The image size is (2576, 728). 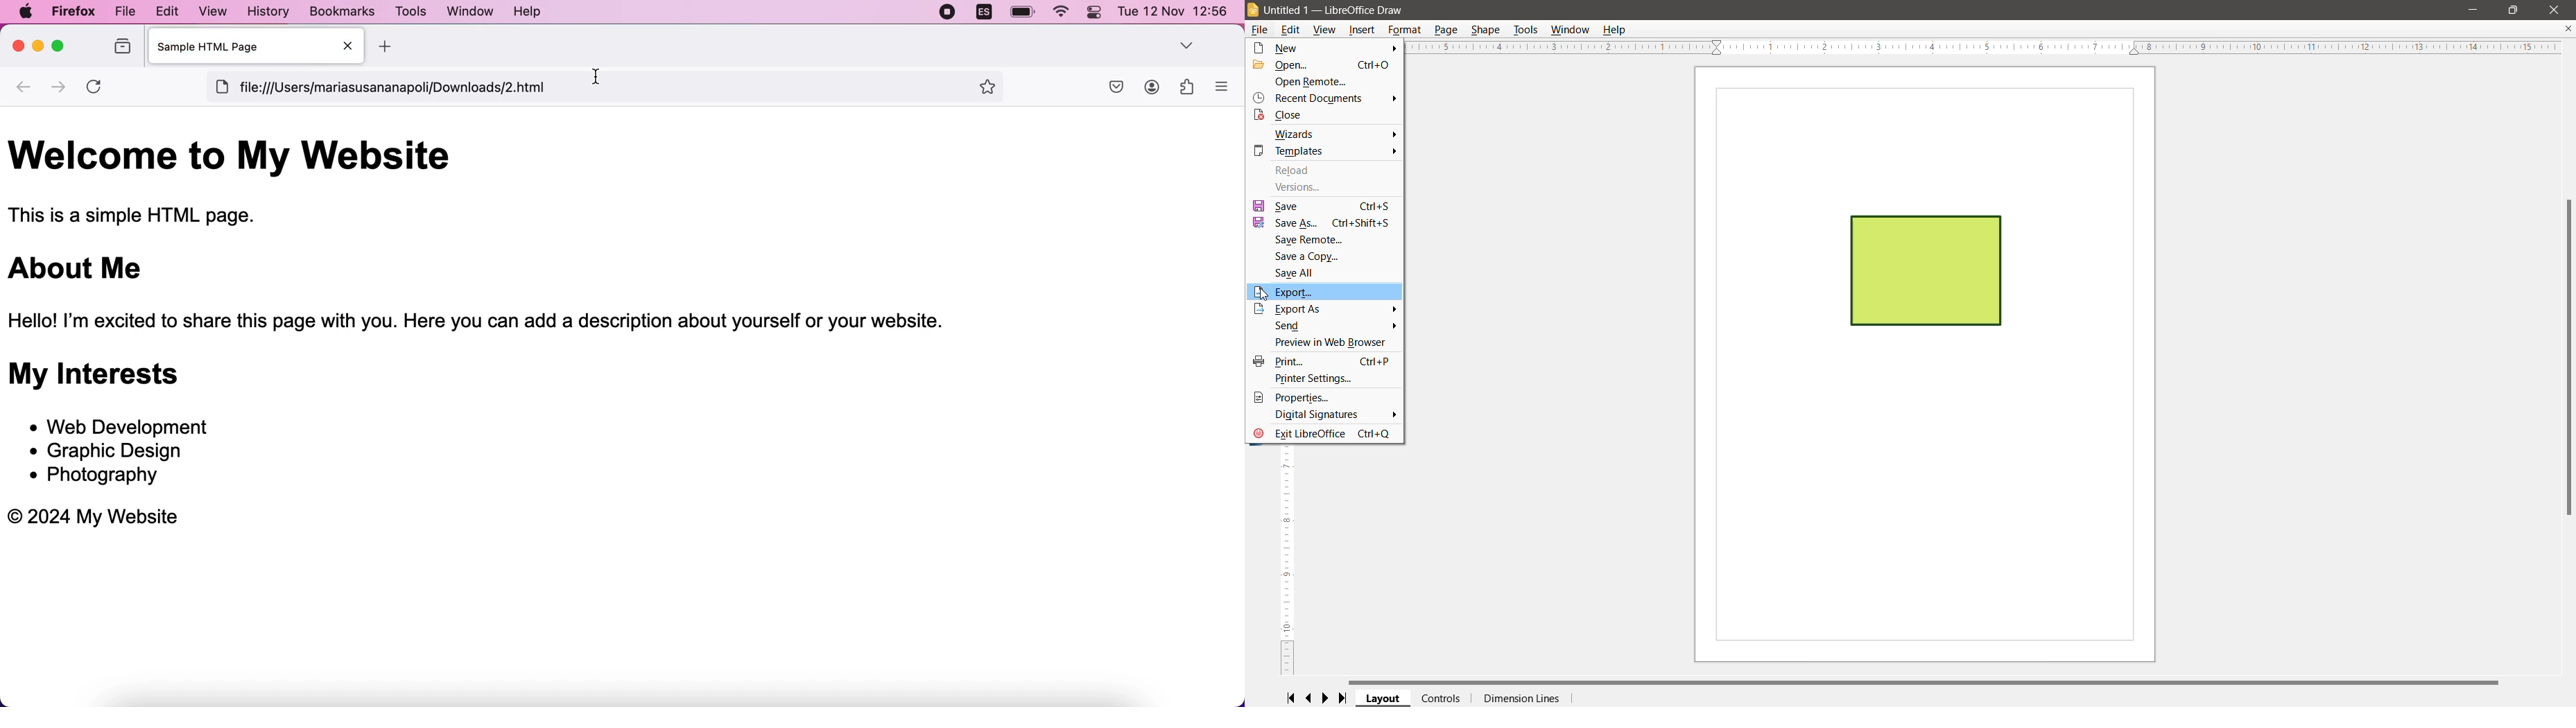 I want to click on Templates, so click(x=1288, y=152).